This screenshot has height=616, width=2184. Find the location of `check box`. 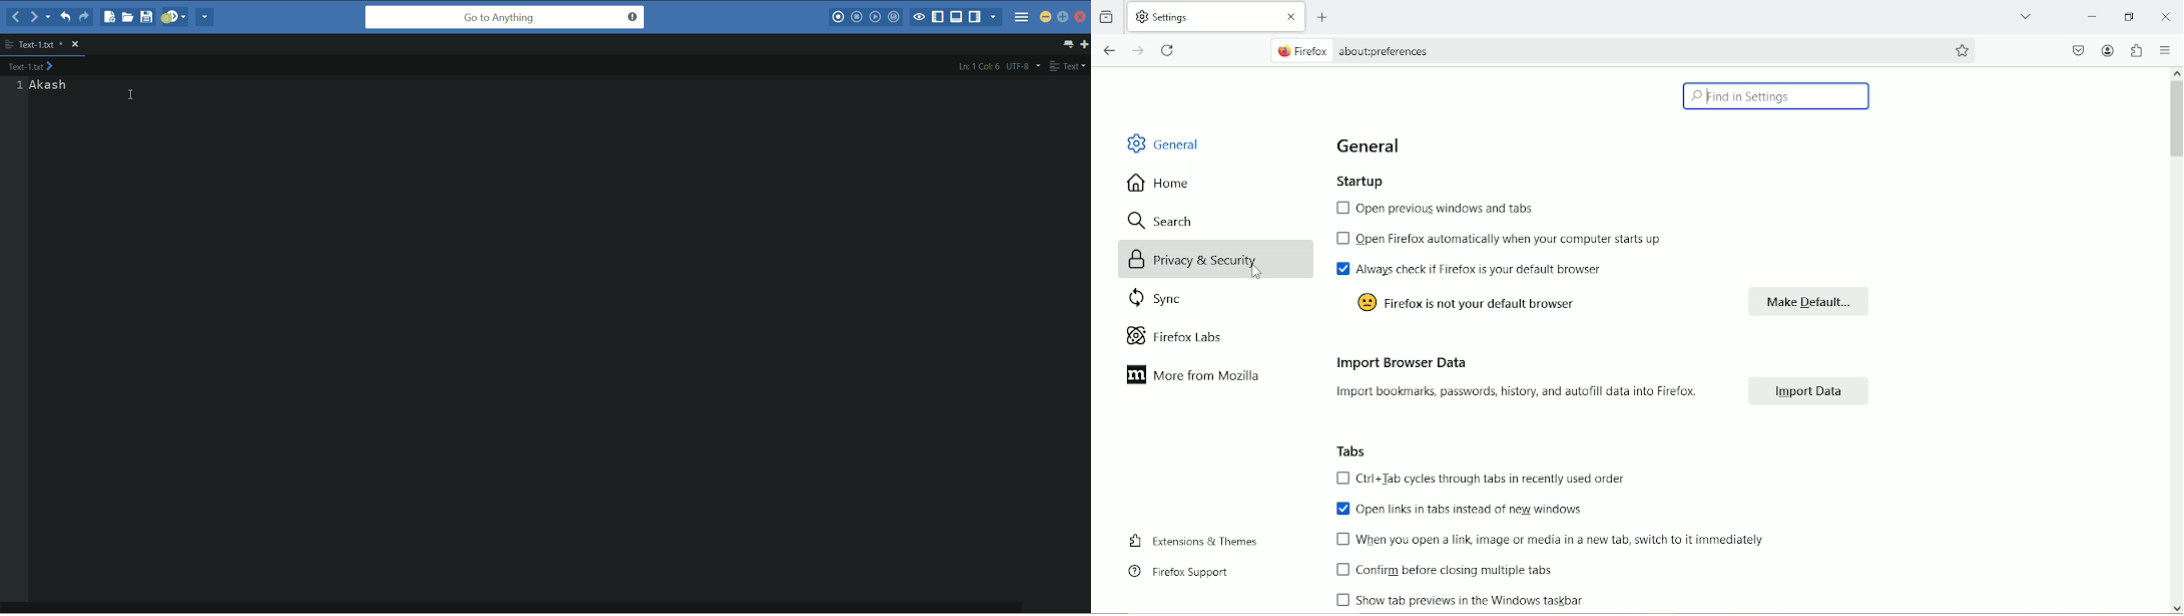

check box is located at coordinates (1343, 539).